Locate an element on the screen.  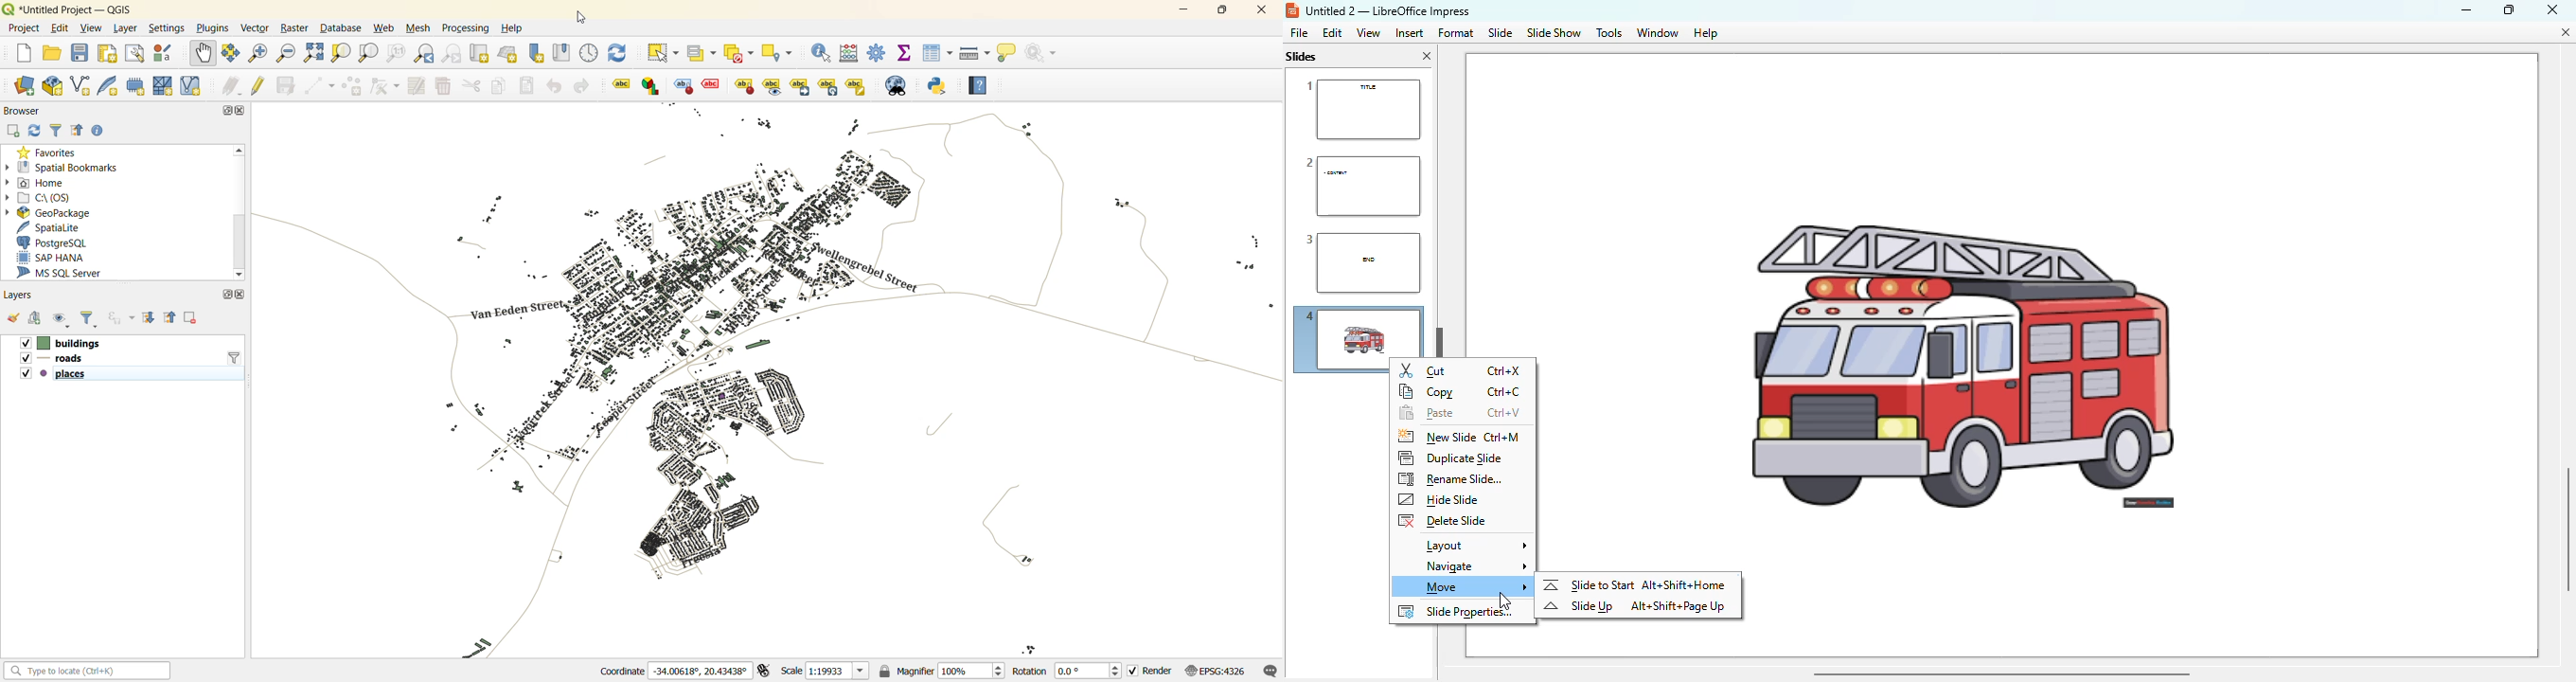
collapse all is located at coordinates (78, 132).